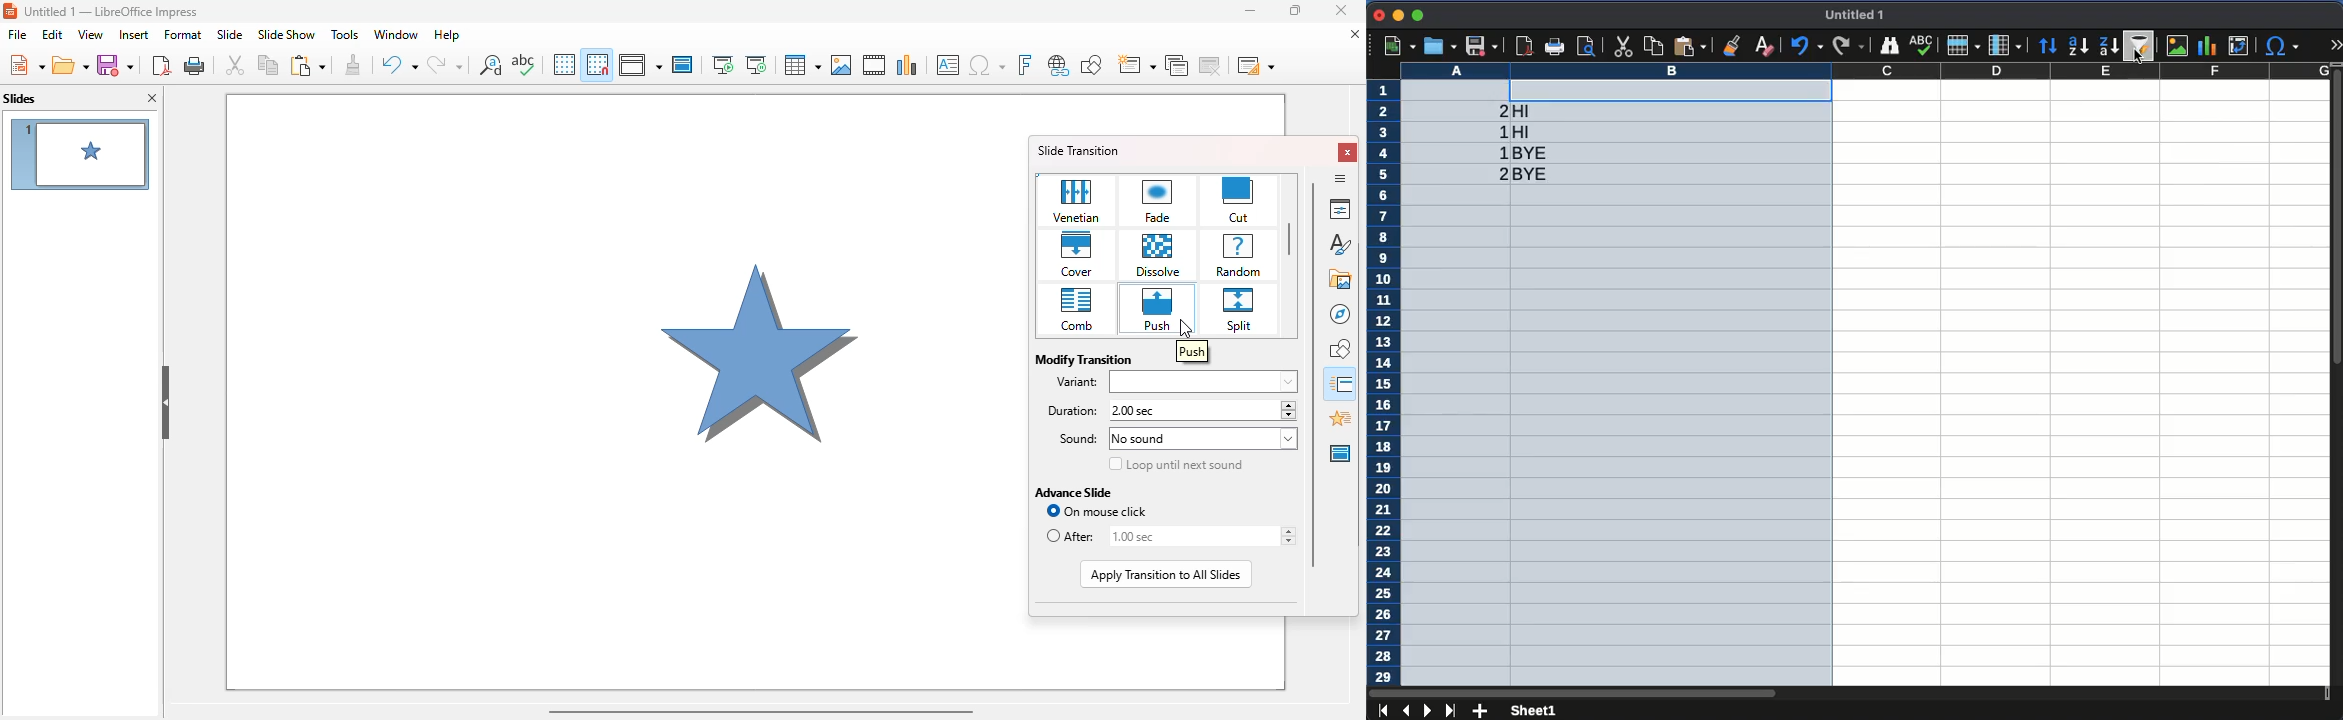 This screenshot has width=2352, height=728. Describe the element at coordinates (135, 34) in the screenshot. I see `insert` at that location.